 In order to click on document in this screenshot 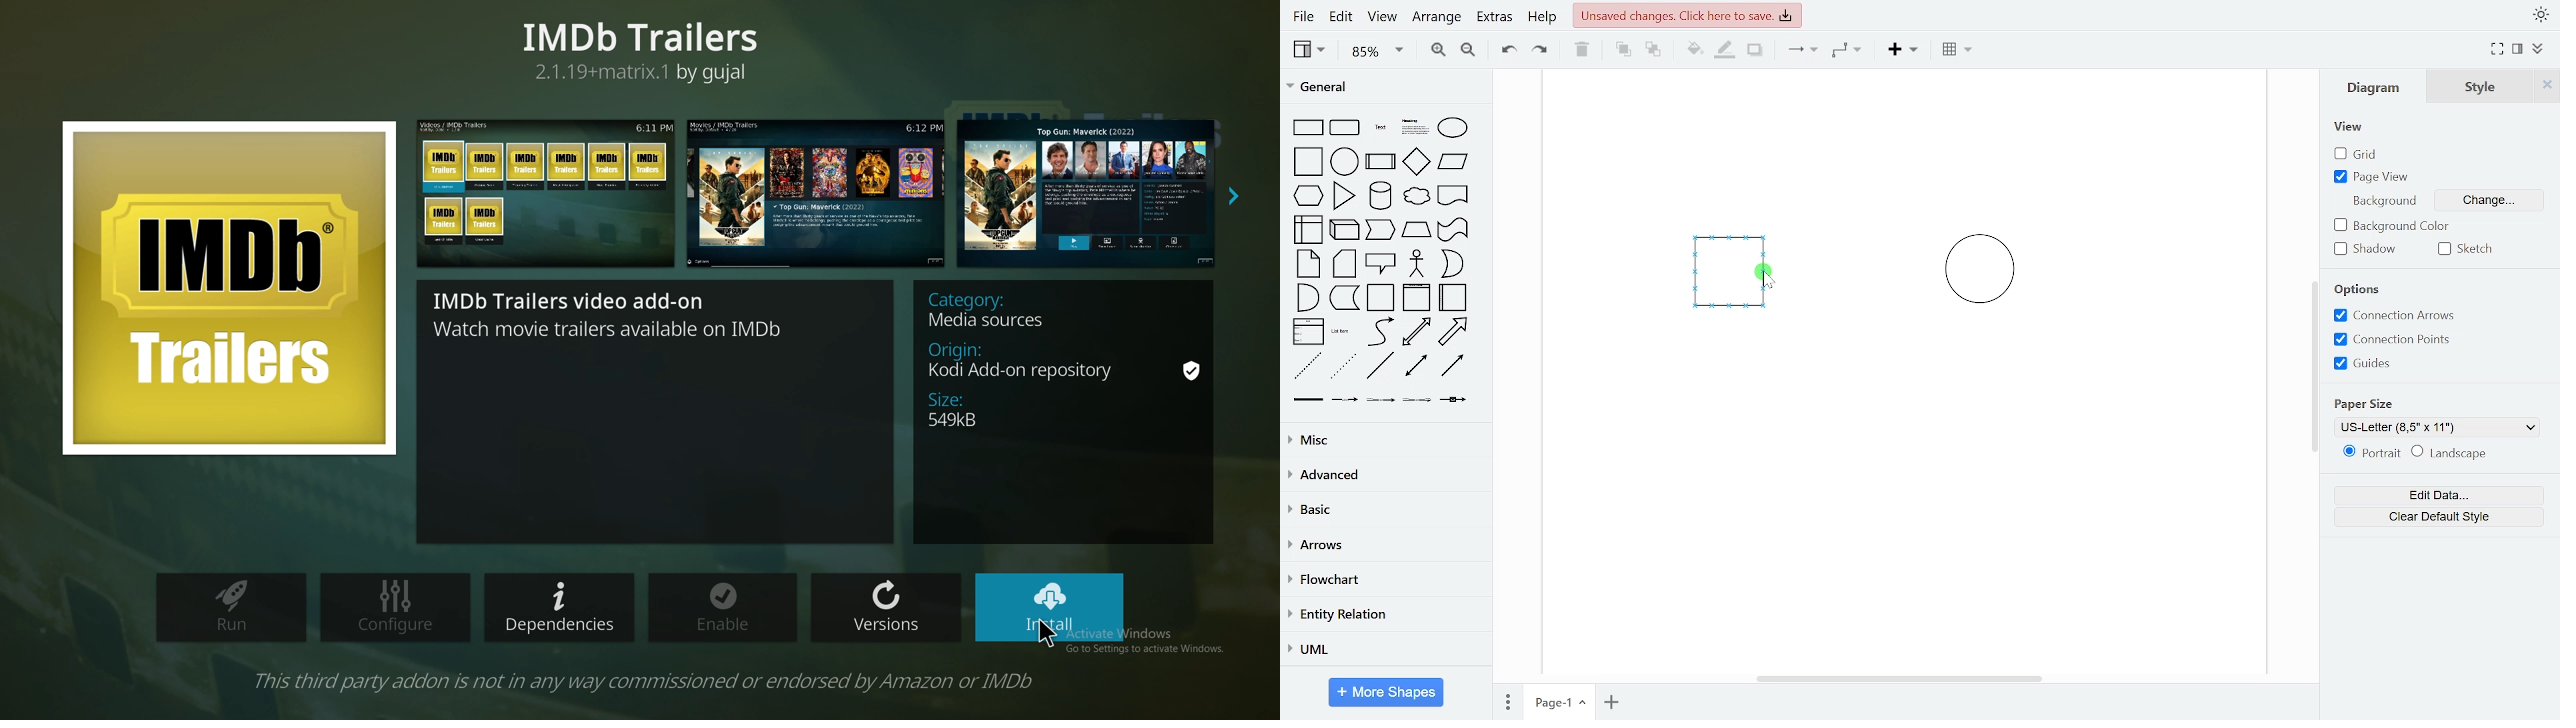, I will do `click(1454, 194)`.